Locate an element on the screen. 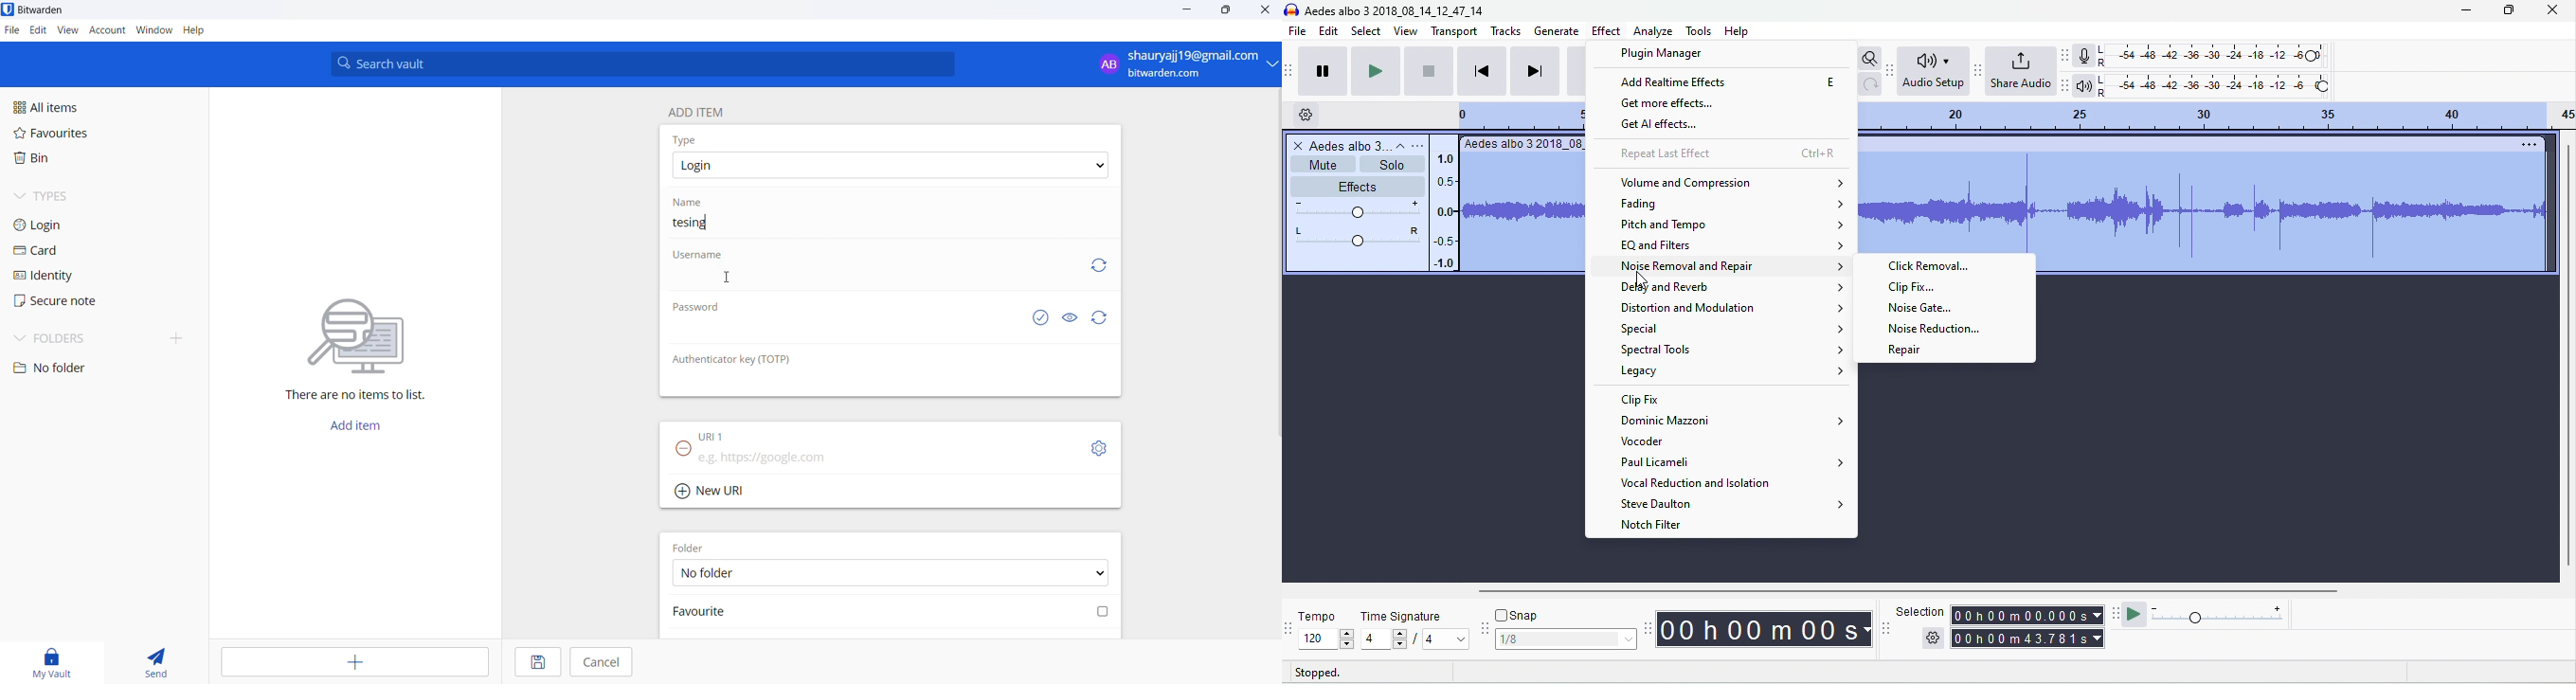 This screenshot has height=700, width=2576. URL input box is located at coordinates (887, 453).